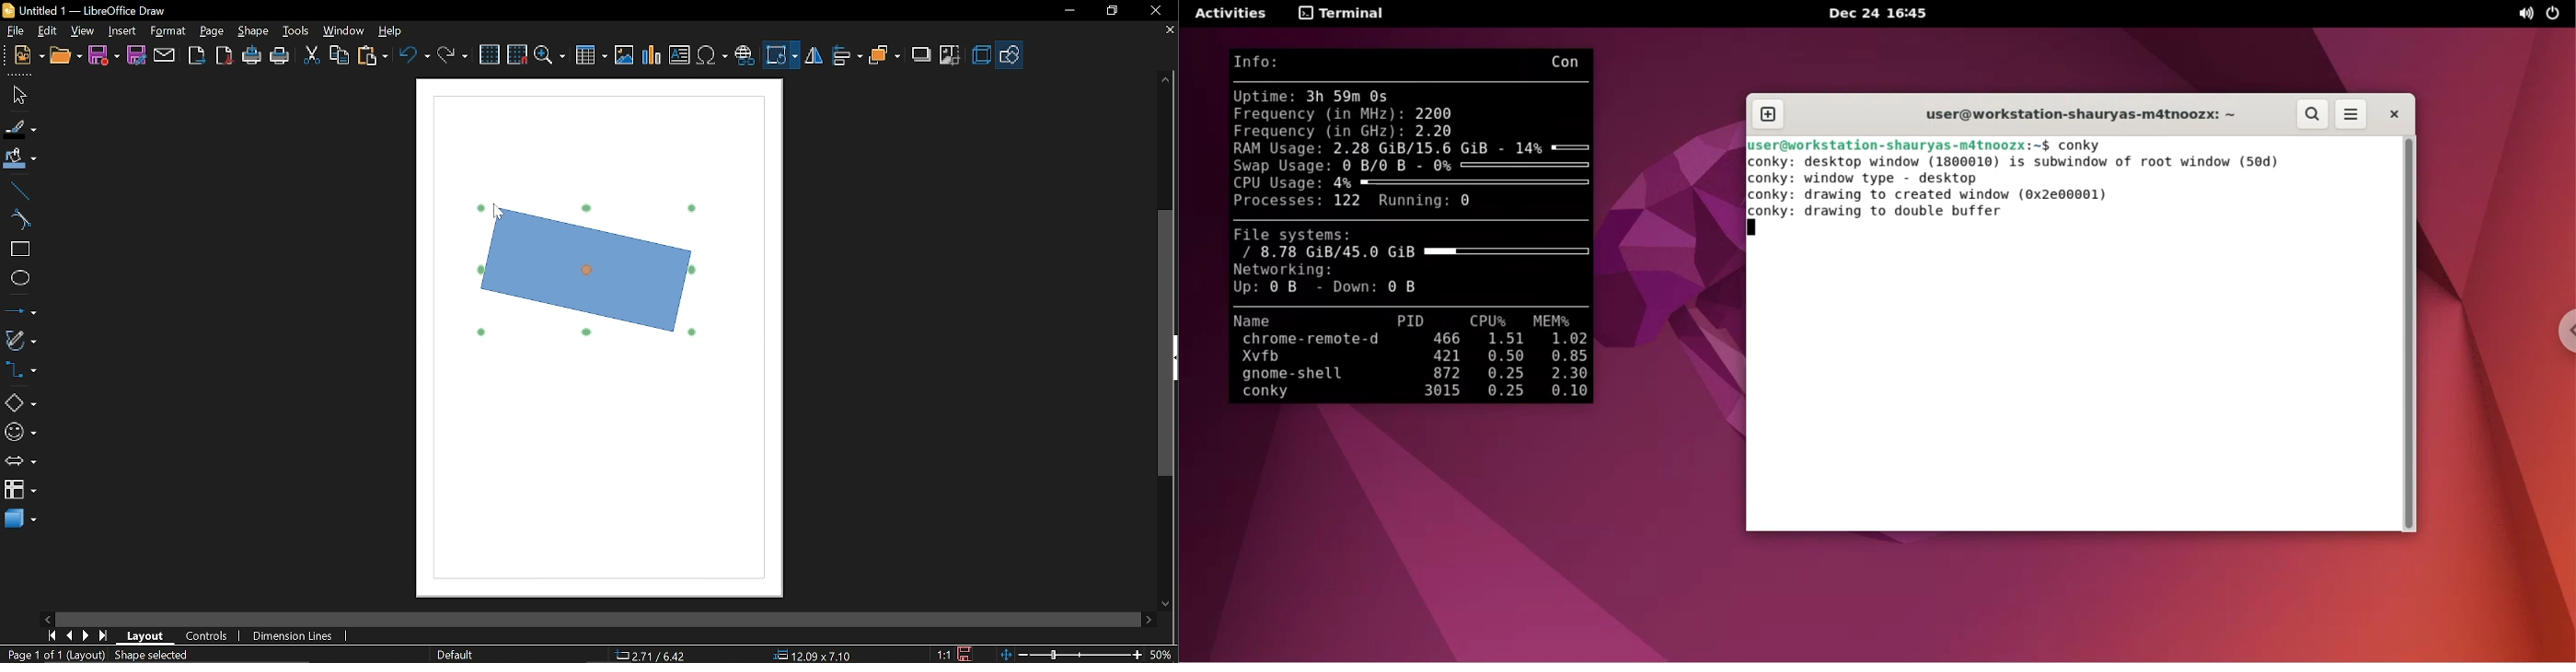 This screenshot has width=2576, height=672. What do you see at coordinates (491, 55) in the screenshot?
I see `Grid` at bounding box center [491, 55].